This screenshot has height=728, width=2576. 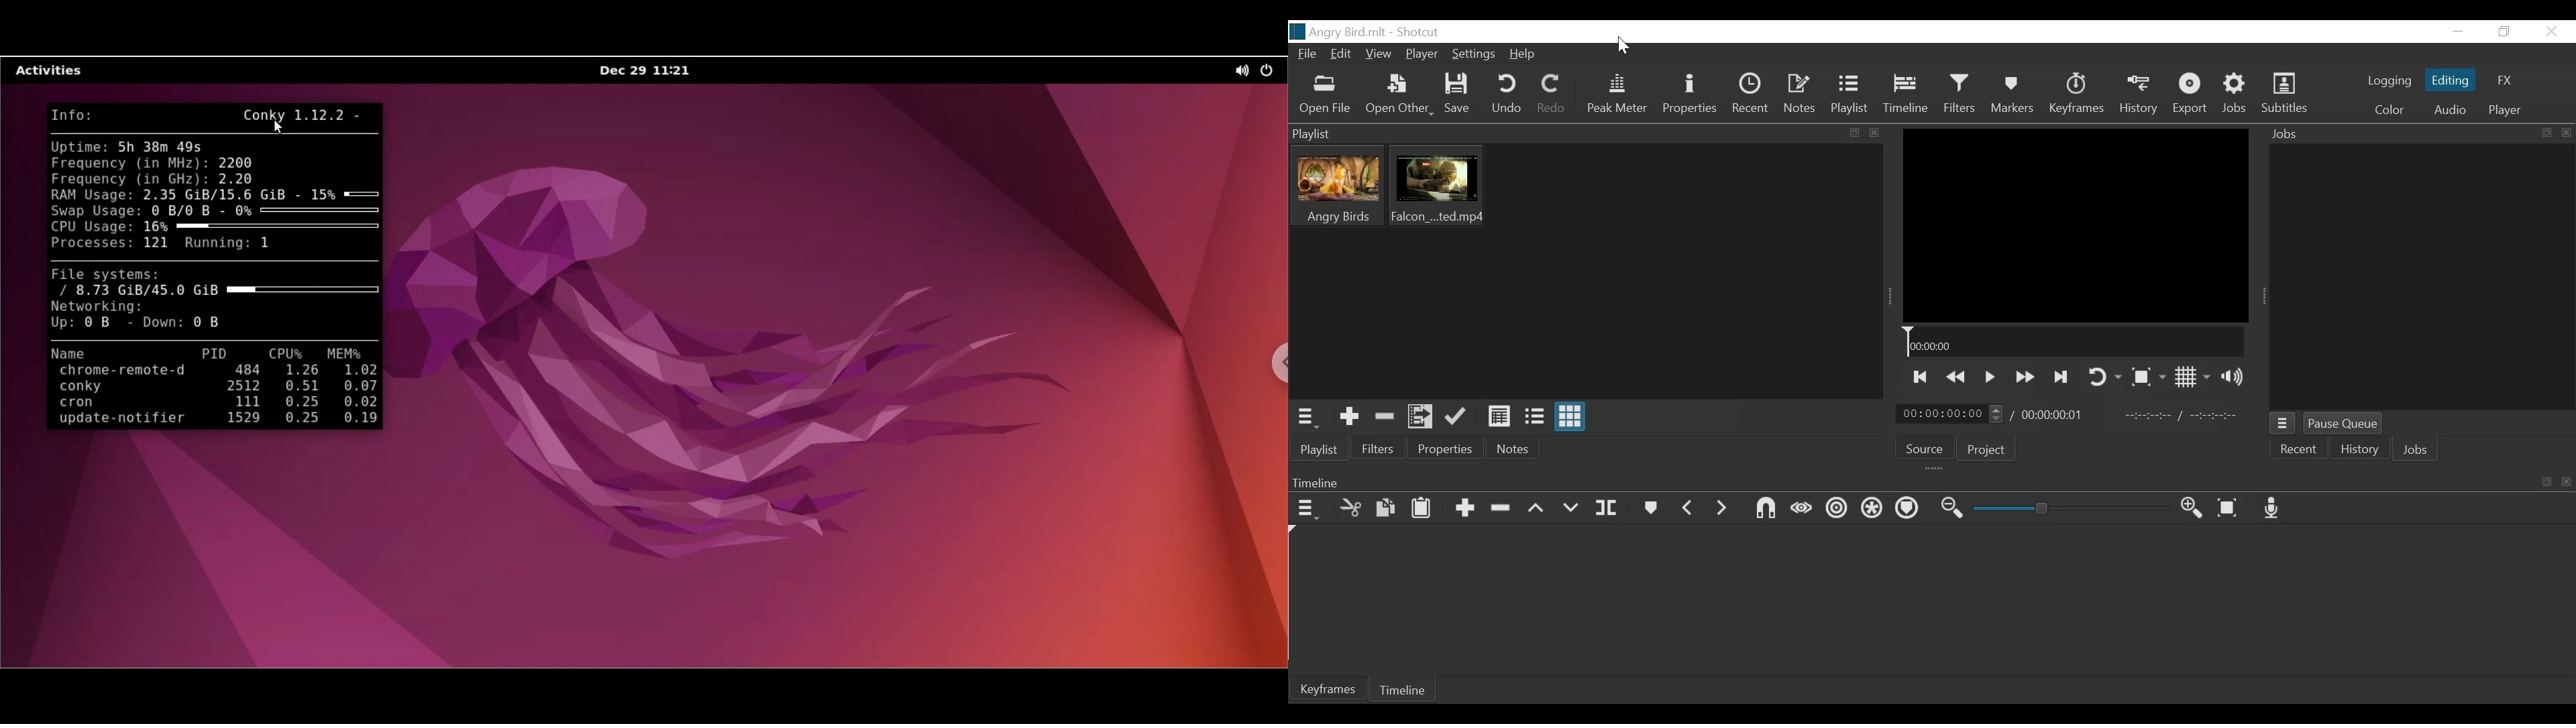 I want to click on File name, so click(x=1337, y=33).